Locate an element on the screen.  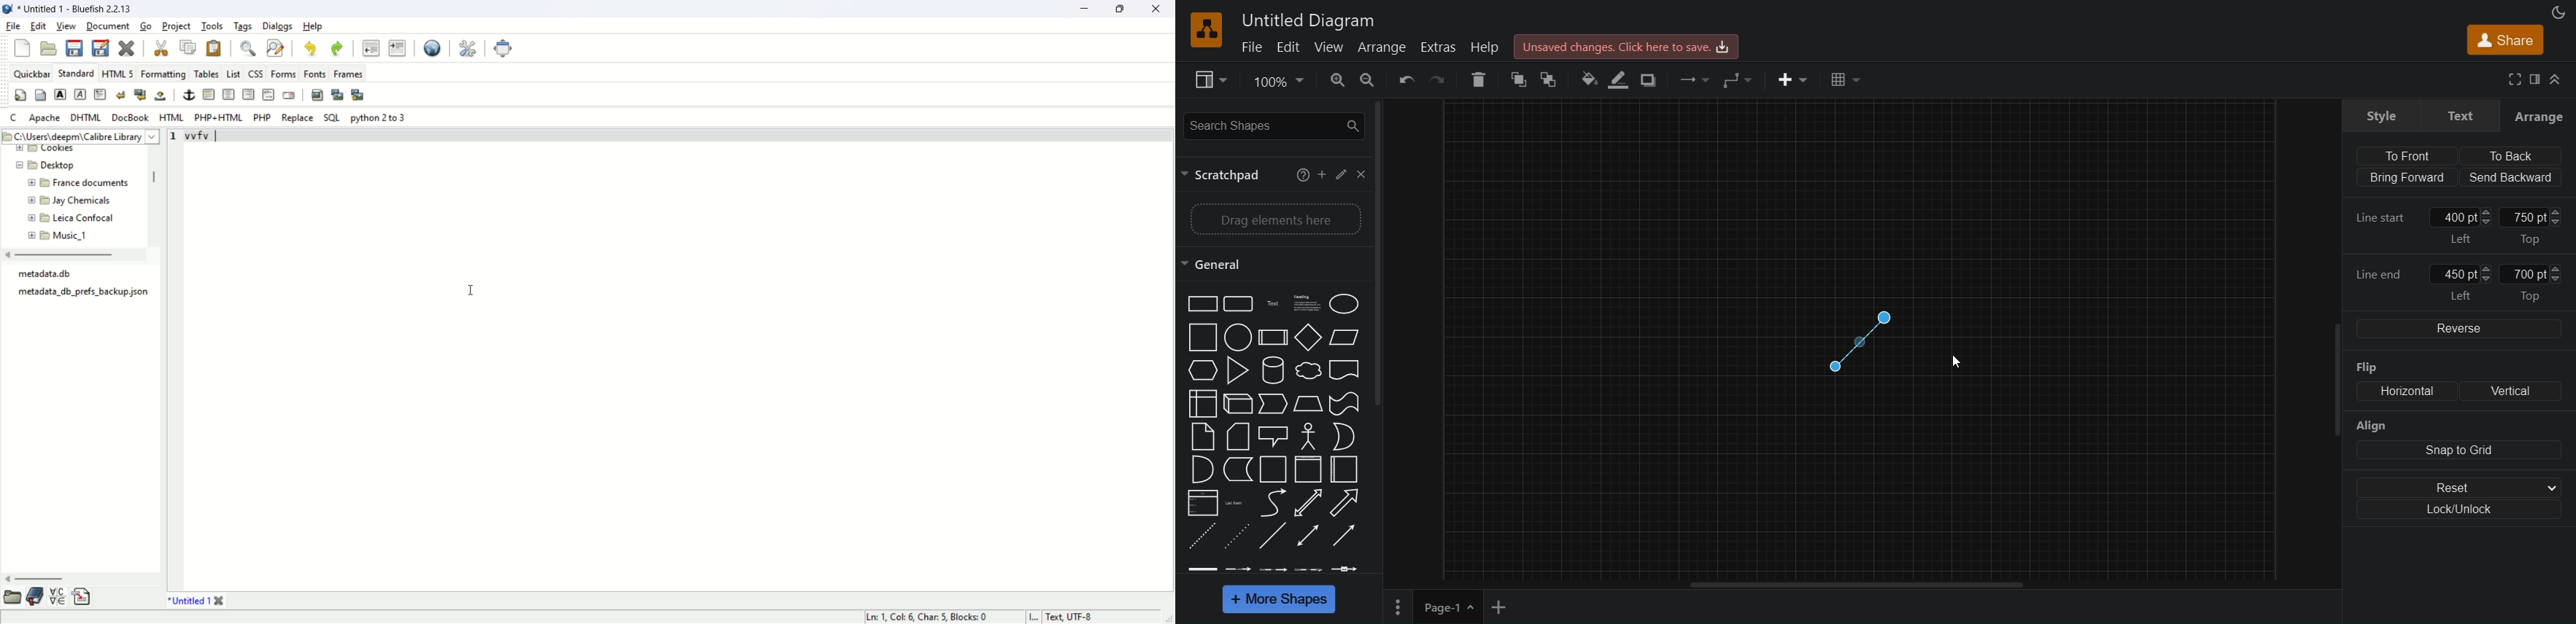
page-1 is located at coordinates (1450, 607).